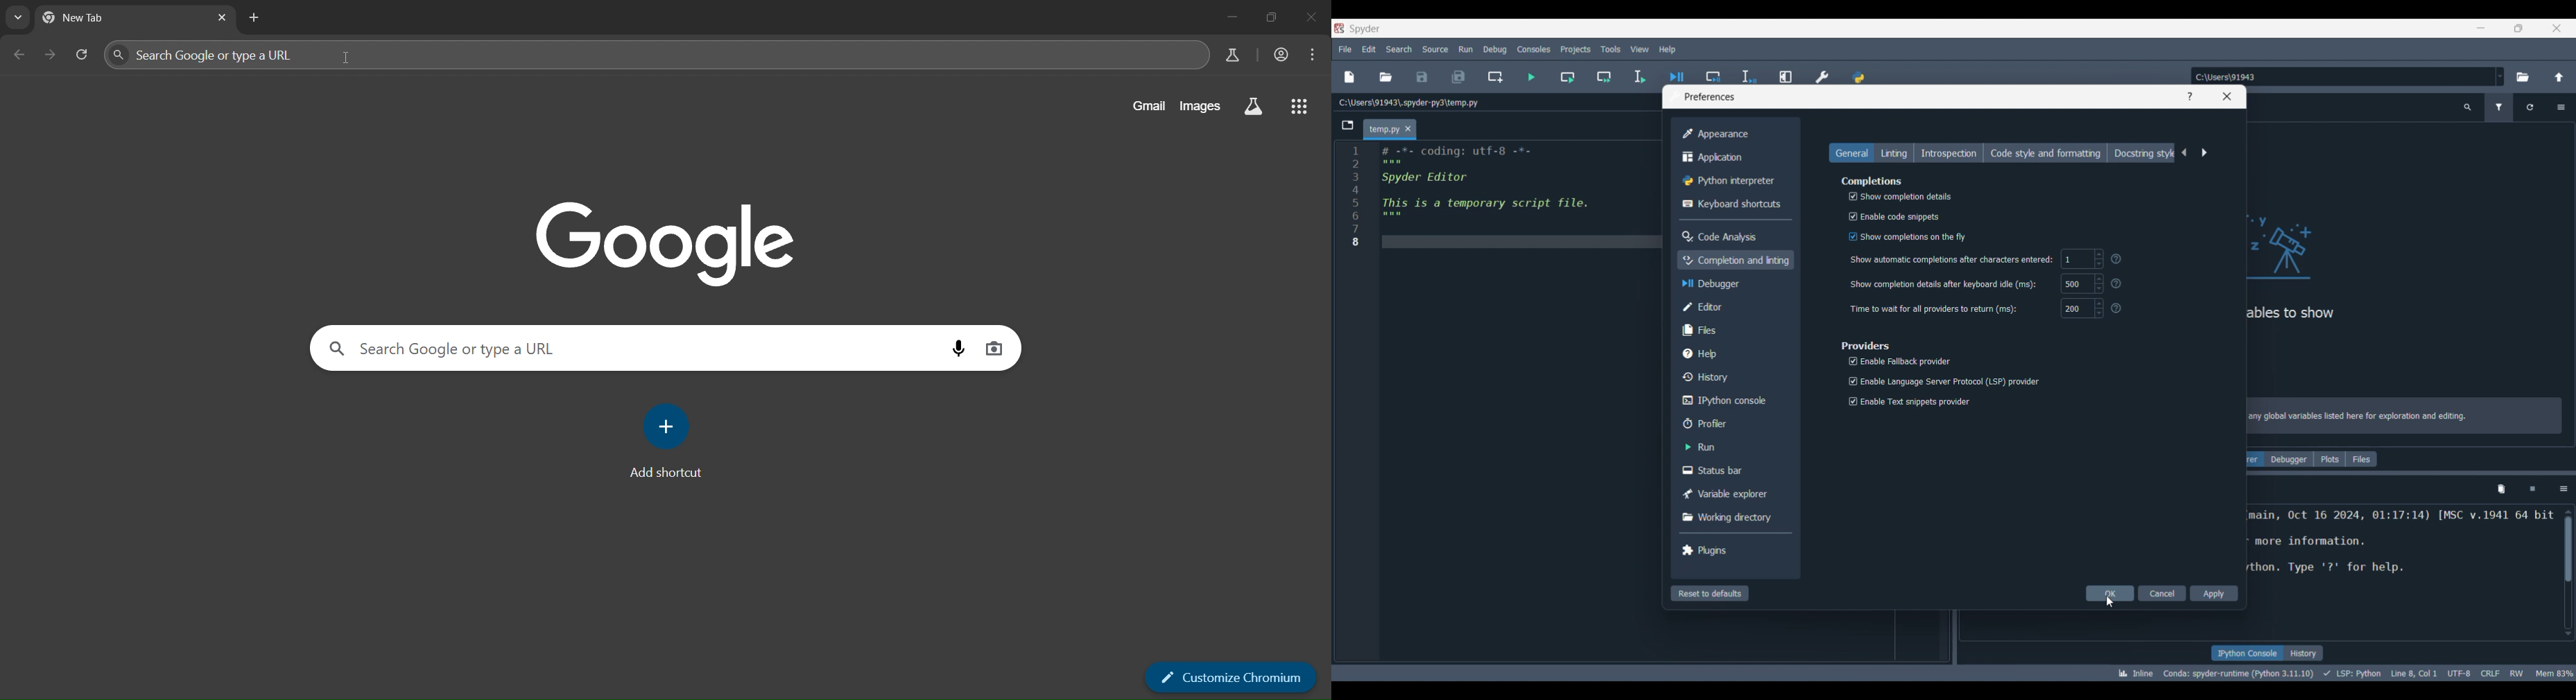 Image resolution: width=2576 pixels, height=700 pixels. What do you see at coordinates (1422, 77) in the screenshot?
I see `Save file` at bounding box center [1422, 77].